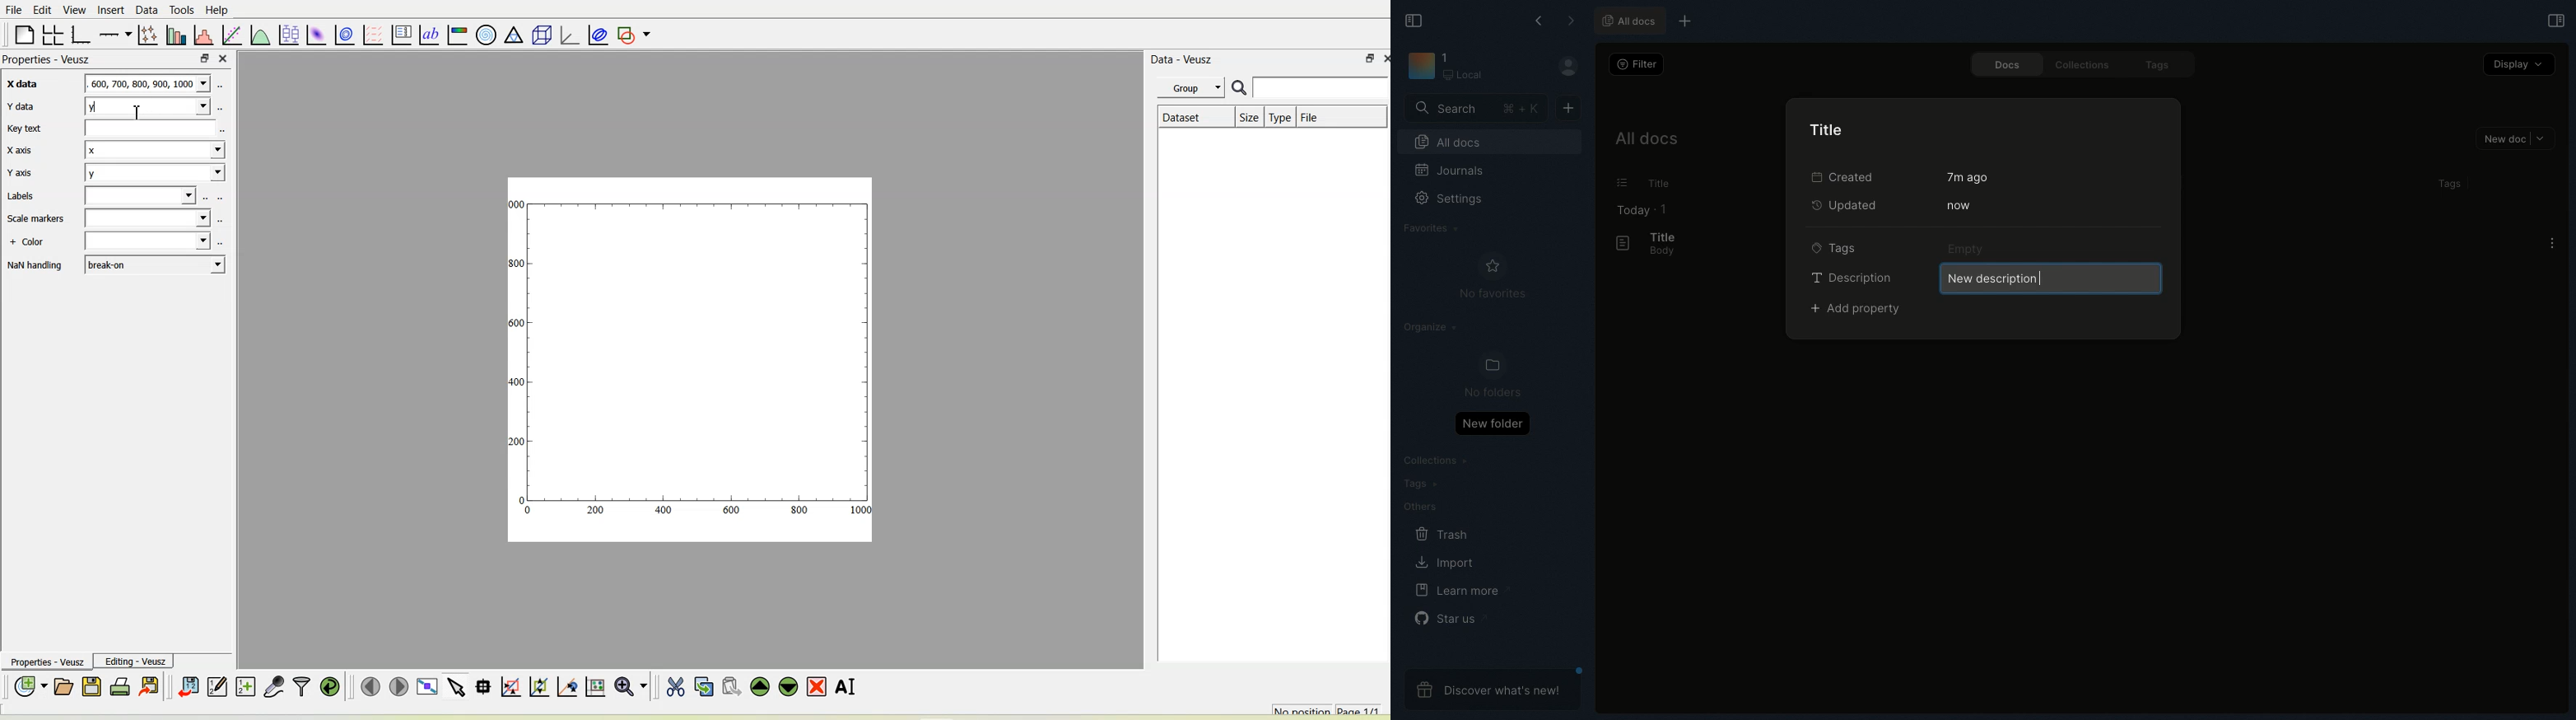 Image resolution: width=2576 pixels, height=728 pixels. Describe the element at coordinates (1310, 87) in the screenshot. I see `Search bar` at that location.